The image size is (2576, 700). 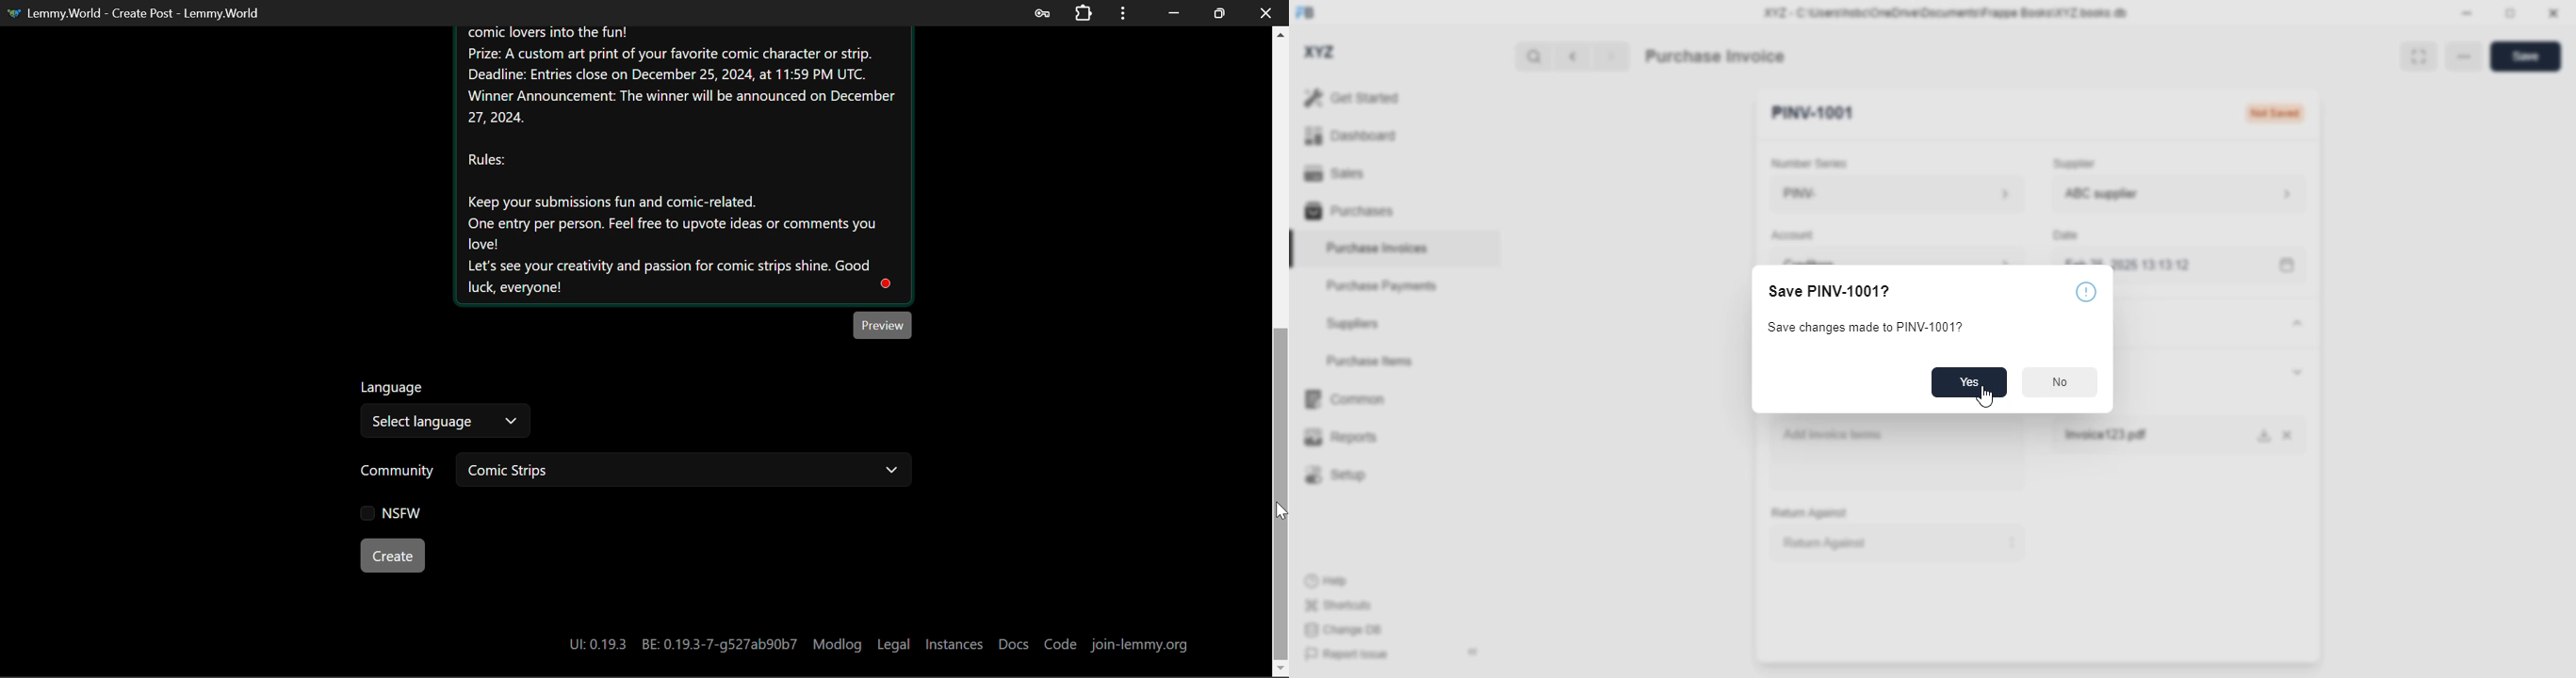 I want to click on XYZ - C:\Users\hsbc\OneDrive\Documents\Frappe Books\XYZ books.db, so click(x=1946, y=12).